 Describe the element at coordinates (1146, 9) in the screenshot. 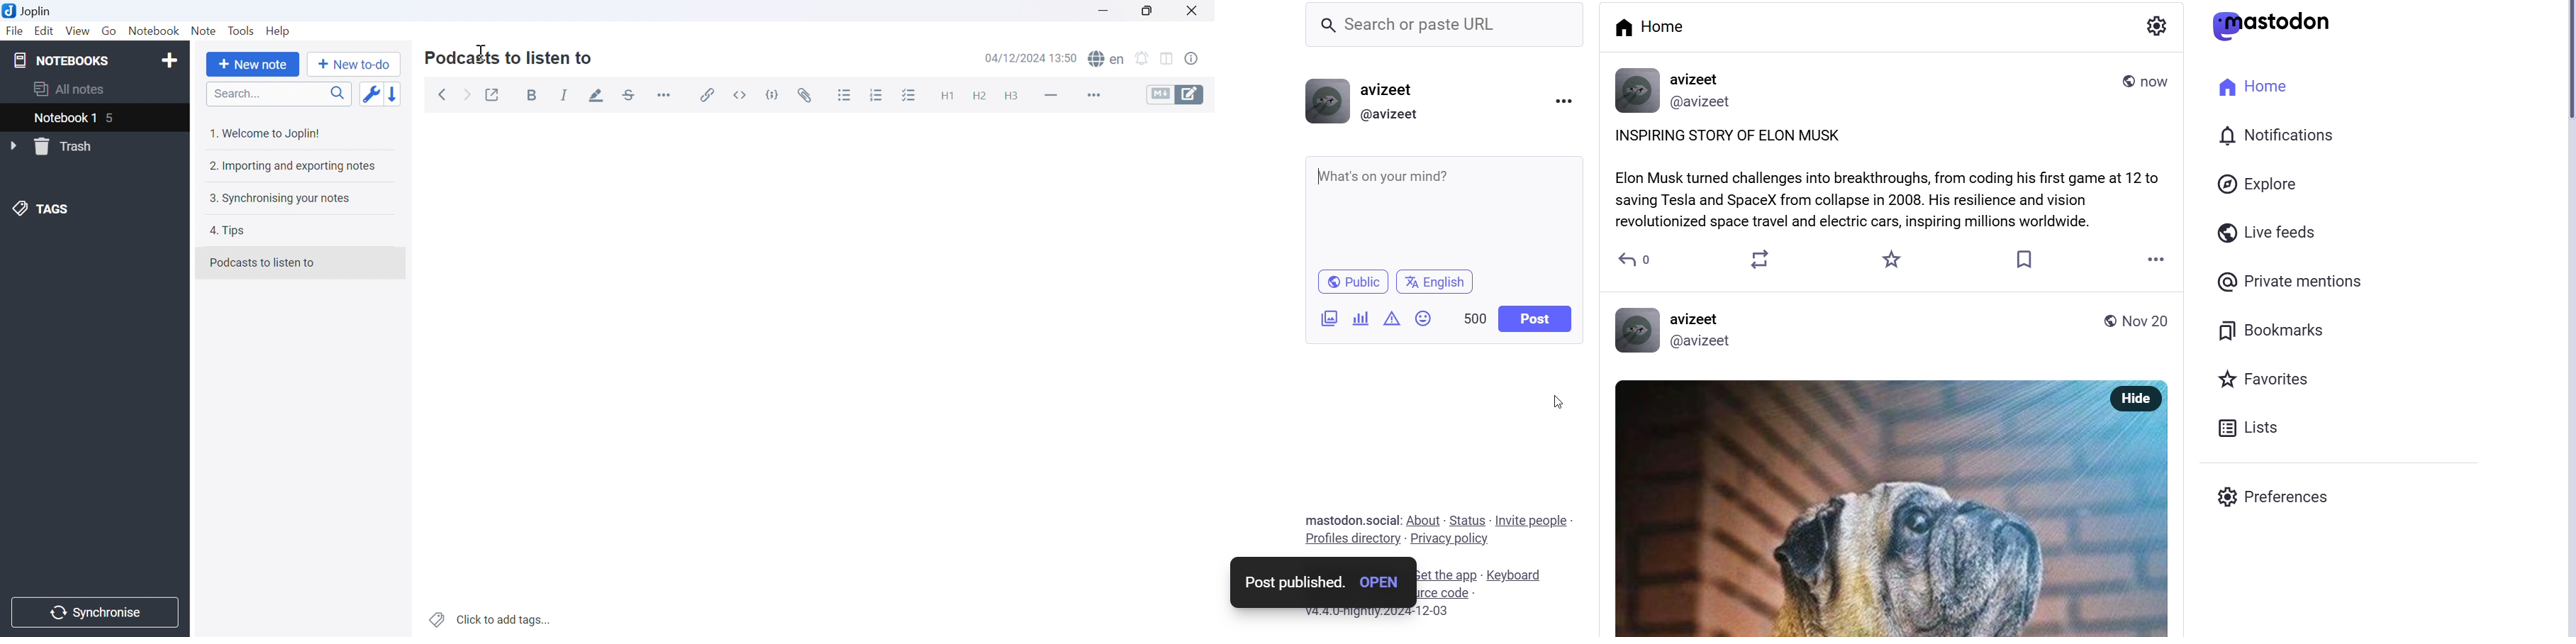

I see `Restore Down` at that location.